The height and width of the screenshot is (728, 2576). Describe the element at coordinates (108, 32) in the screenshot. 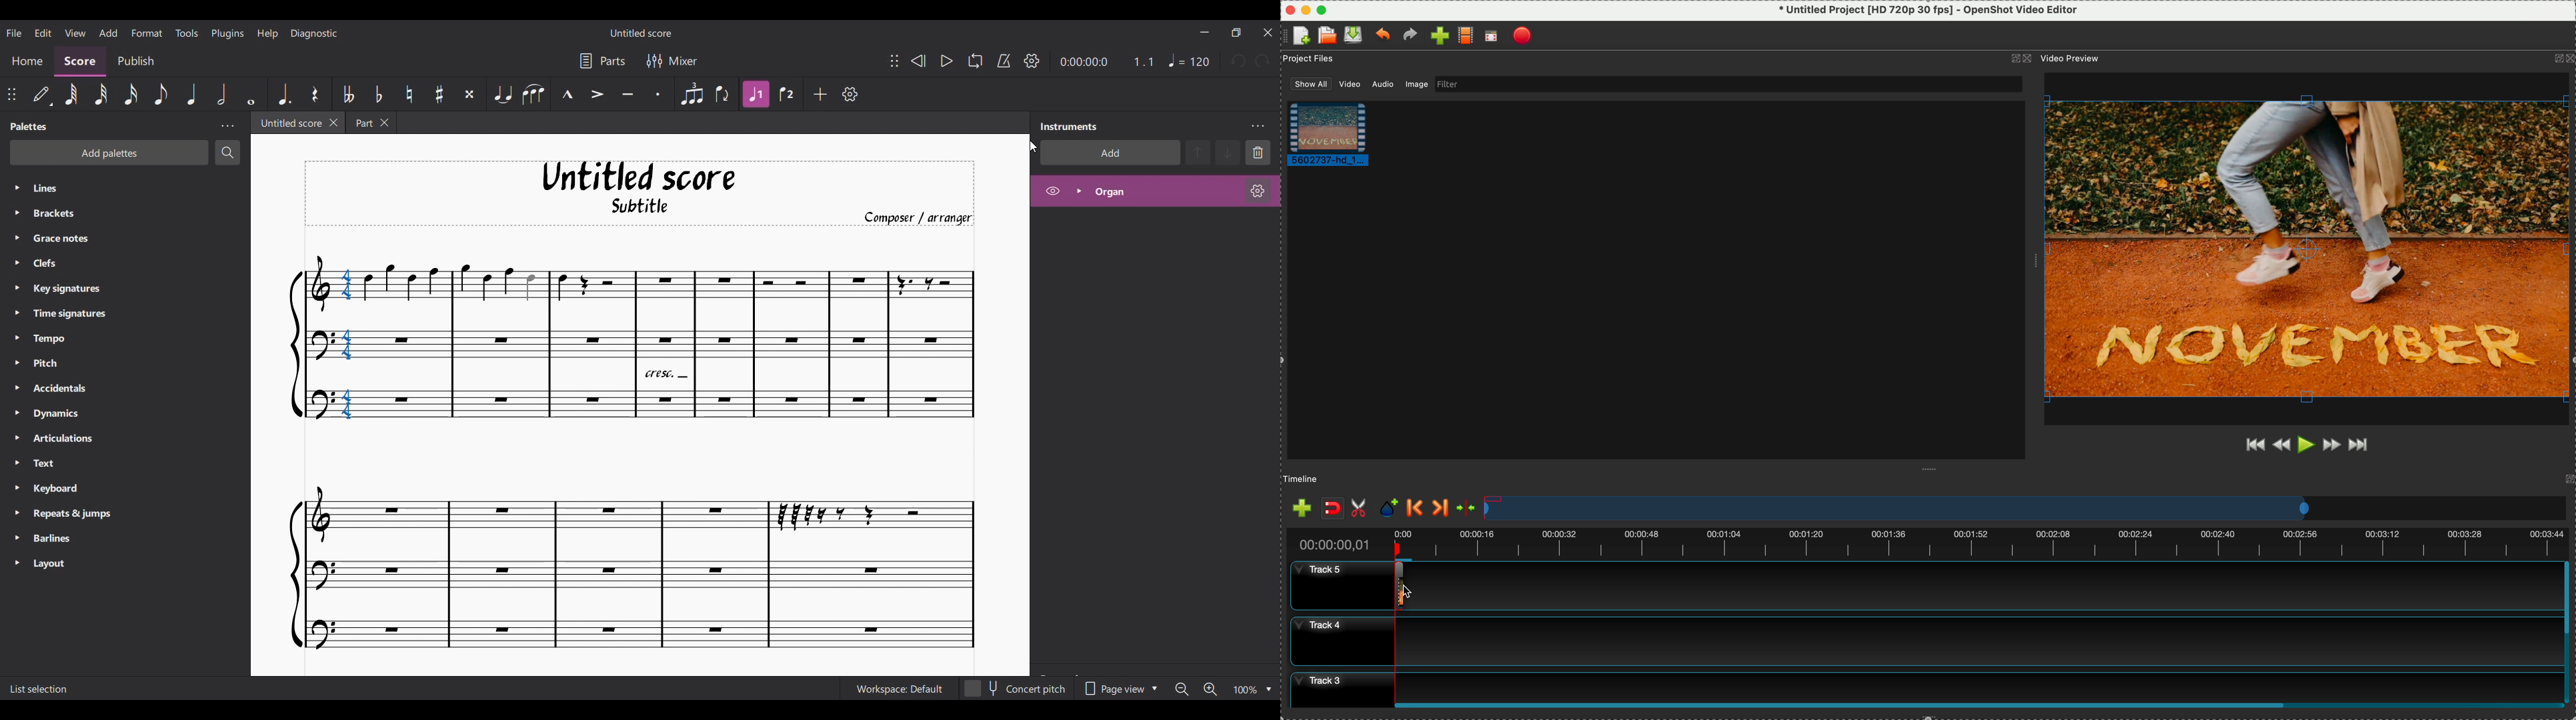

I see `Add menu` at that location.